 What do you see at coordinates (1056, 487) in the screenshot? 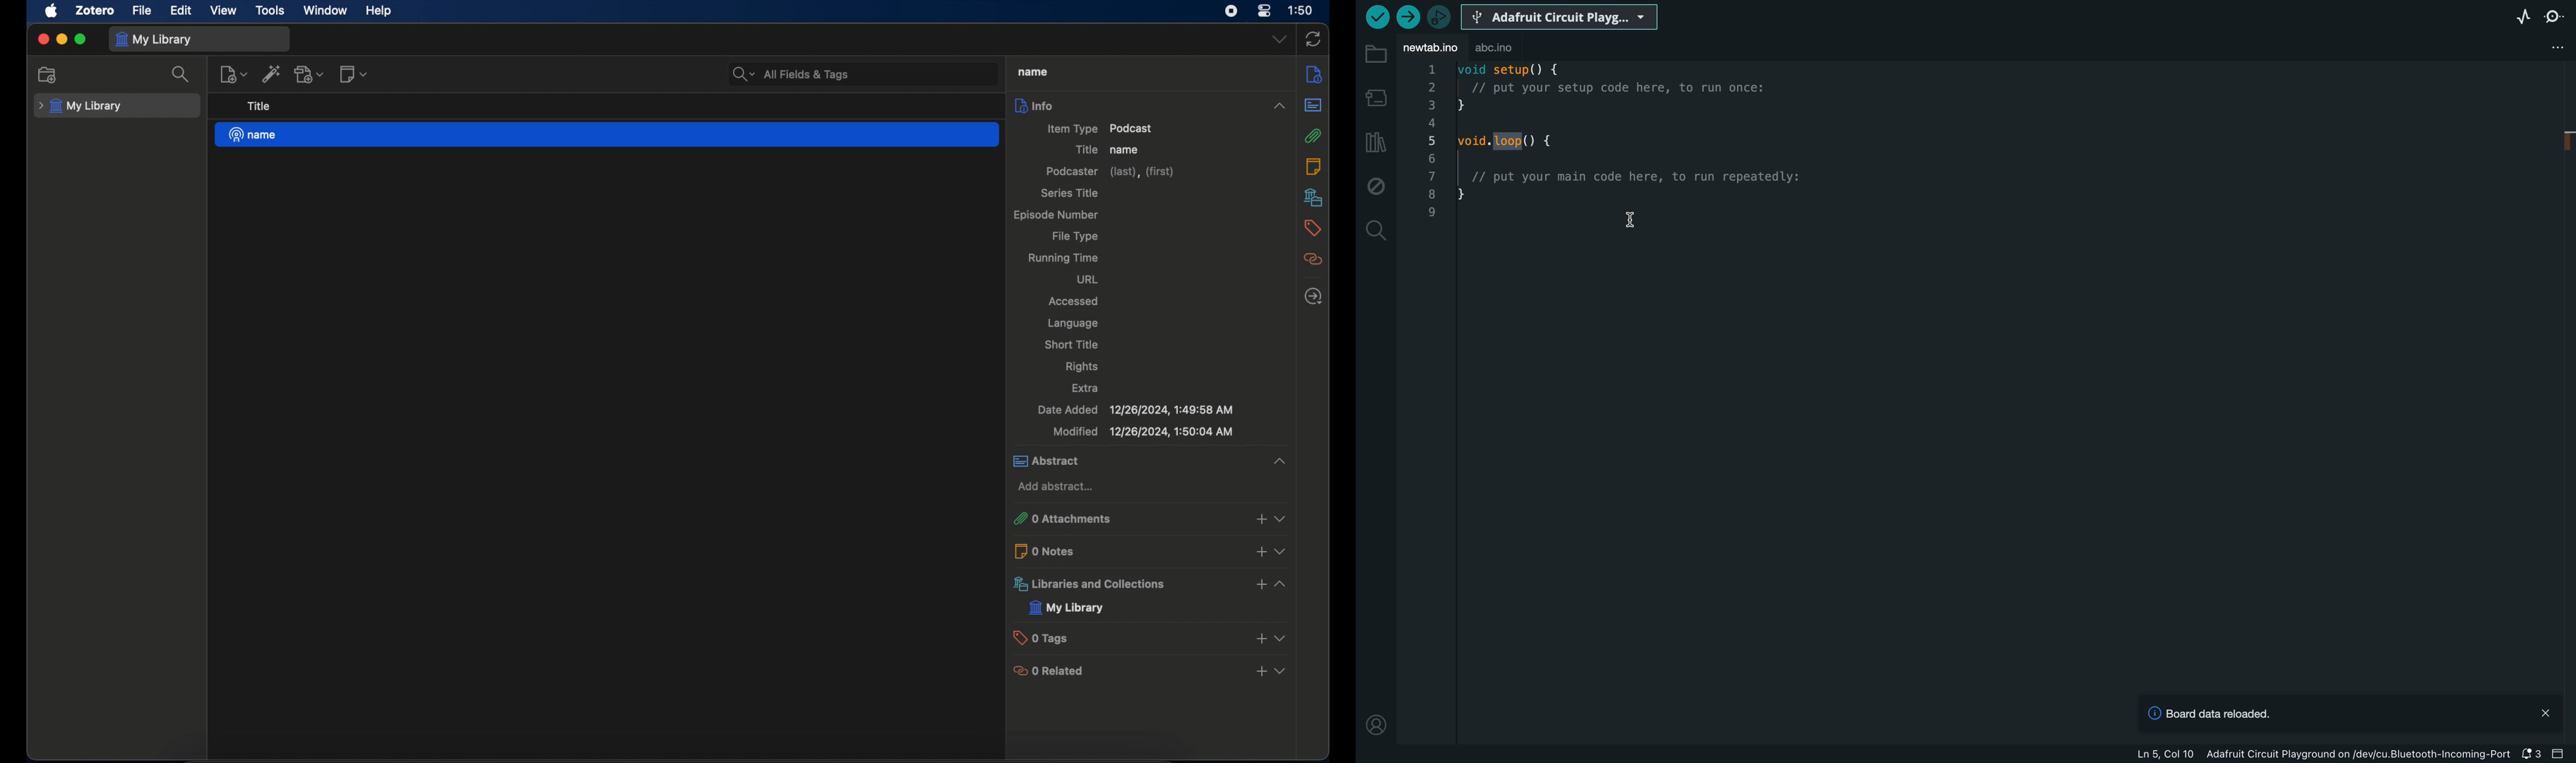
I see `add abstract` at bounding box center [1056, 487].